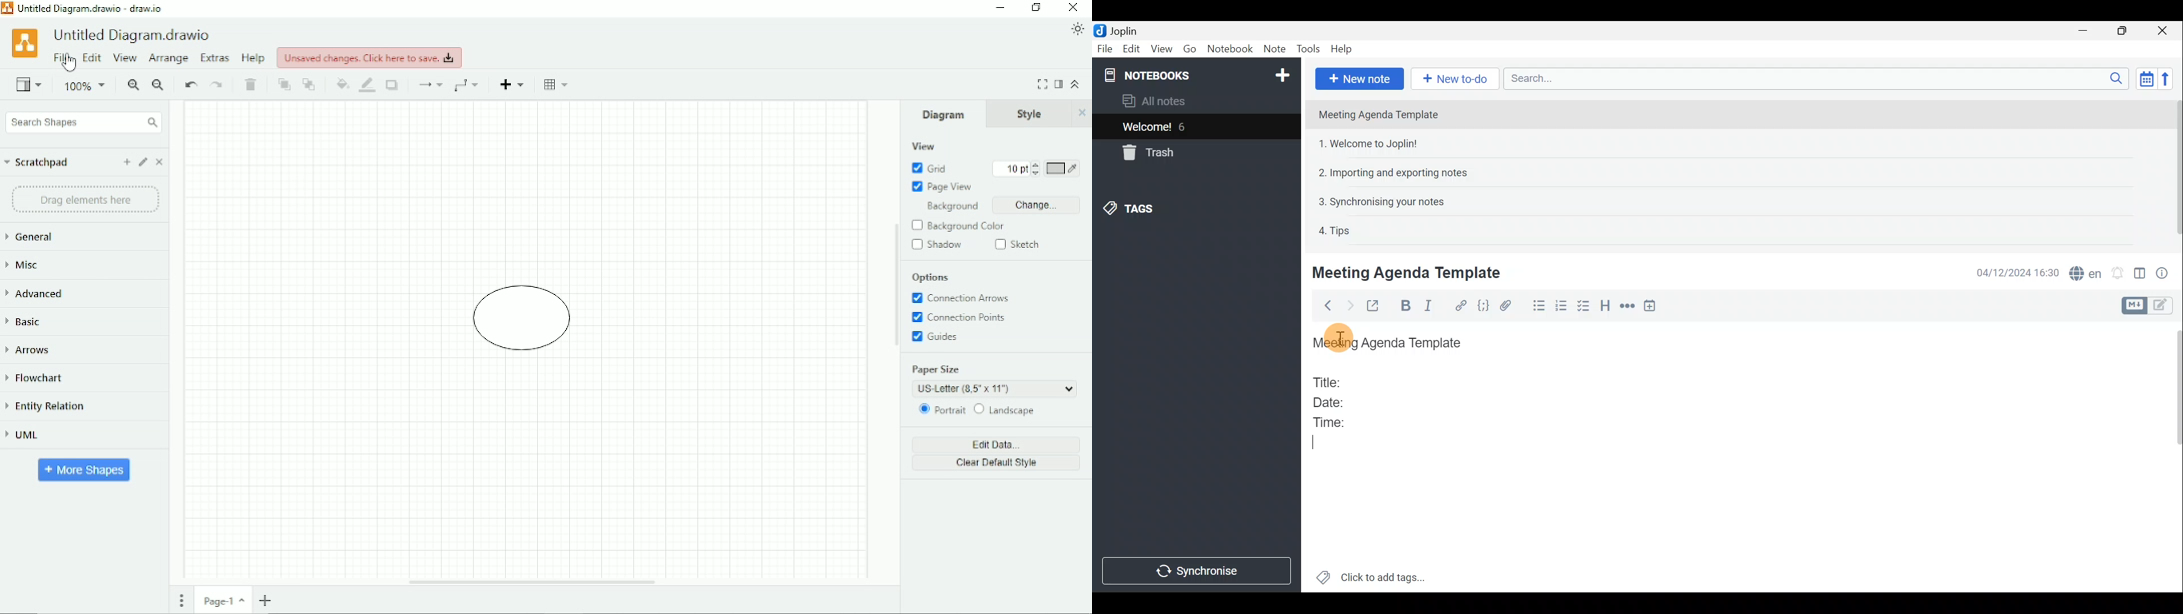  I want to click on Back, so click(1325, 308).